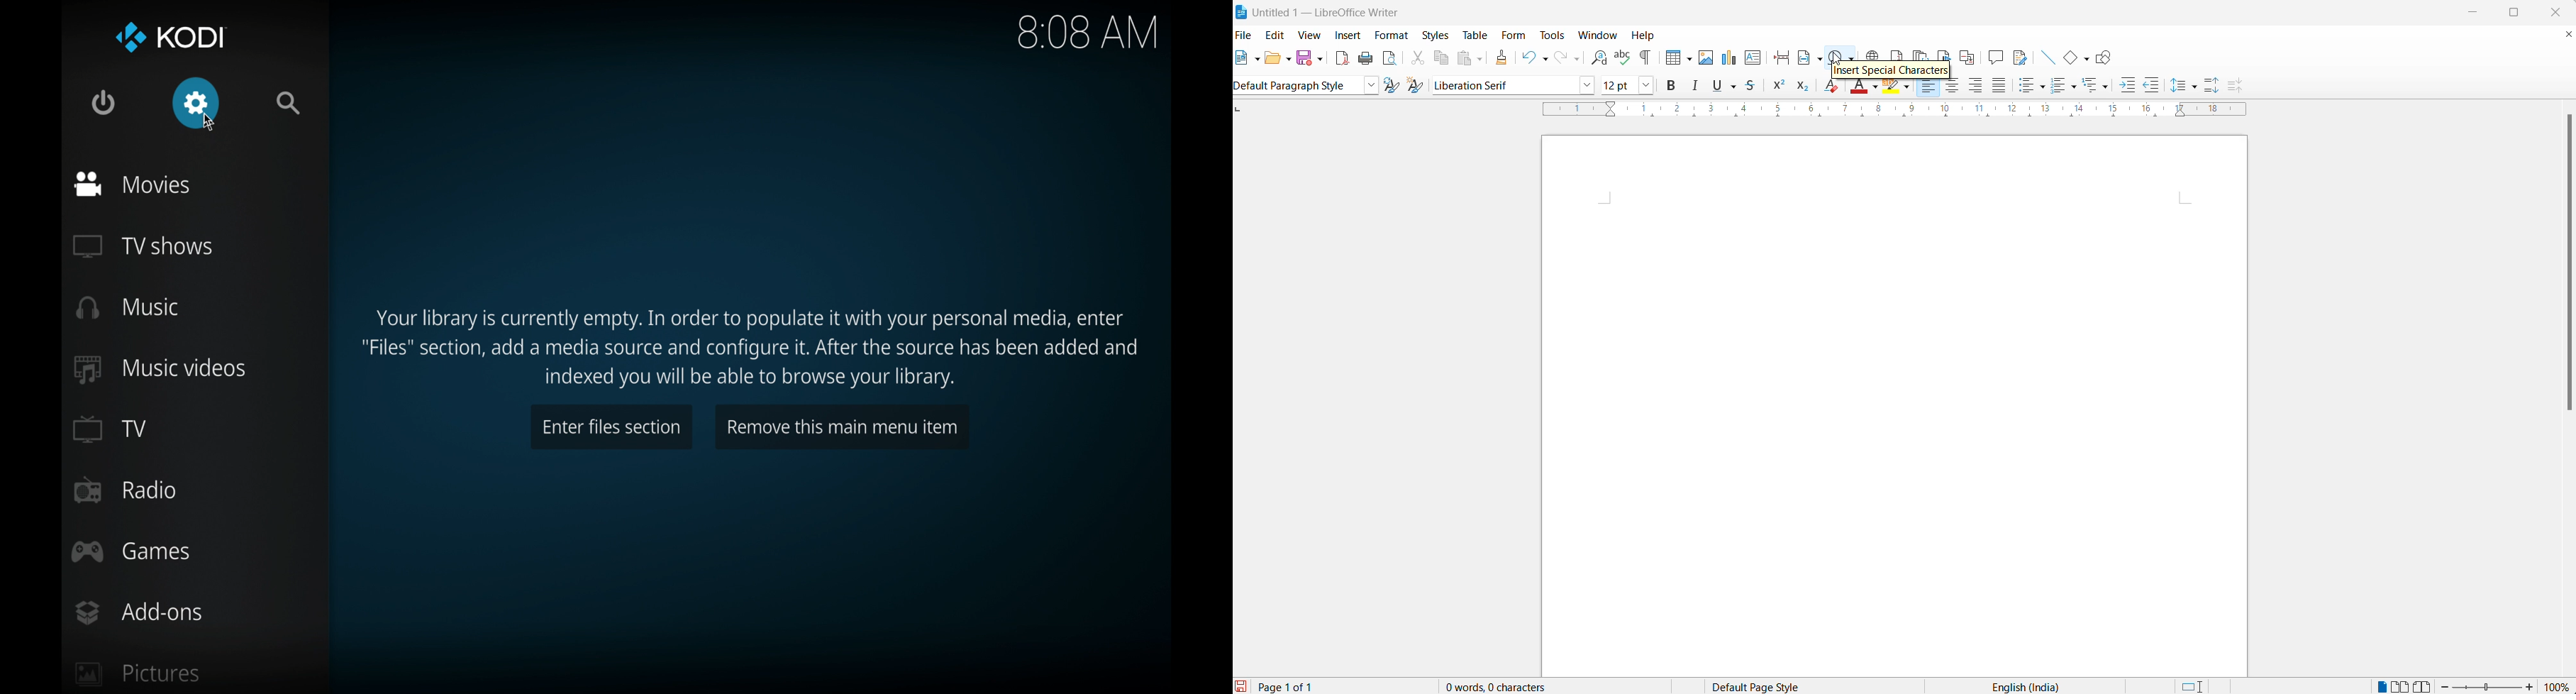 The width and height of the screenshot is (2576, 700). What do you see at coordinates (1501, 84) in the screenshot?
I see `font name` at bounding box center [1501, 84].